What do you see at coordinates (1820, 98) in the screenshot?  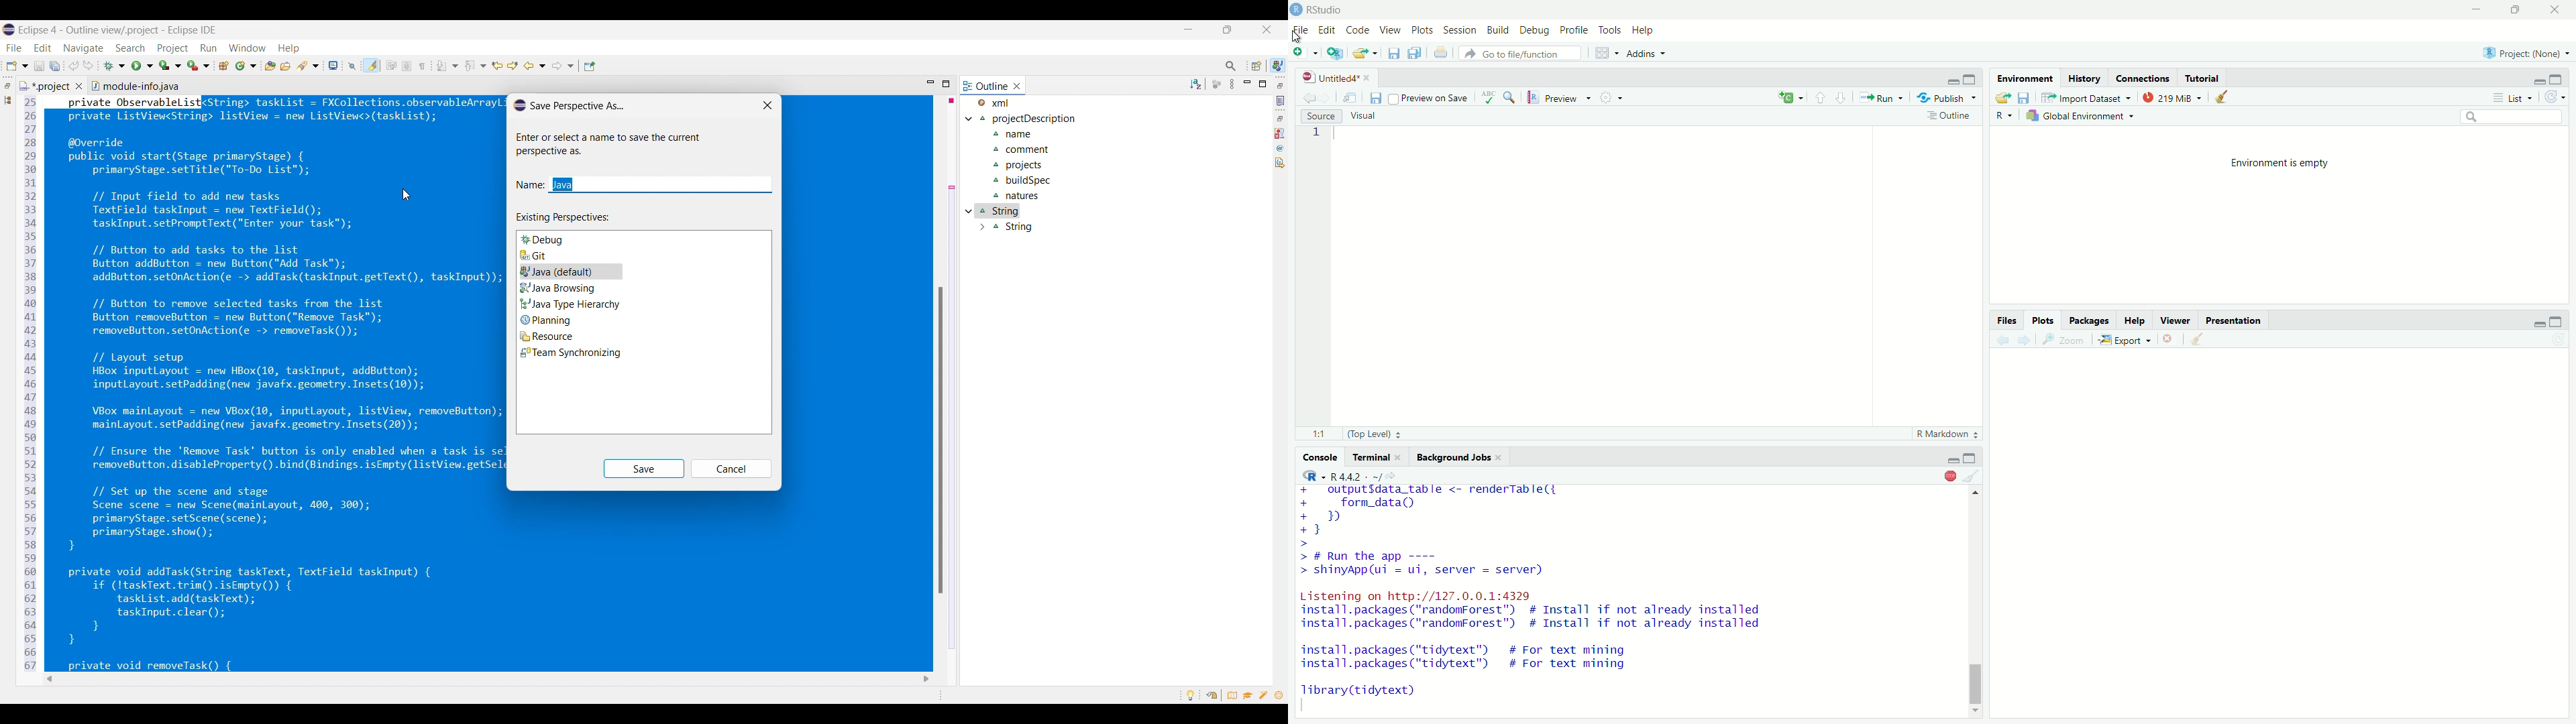 I see `go to previous section` at bounding box center [1820, 98].